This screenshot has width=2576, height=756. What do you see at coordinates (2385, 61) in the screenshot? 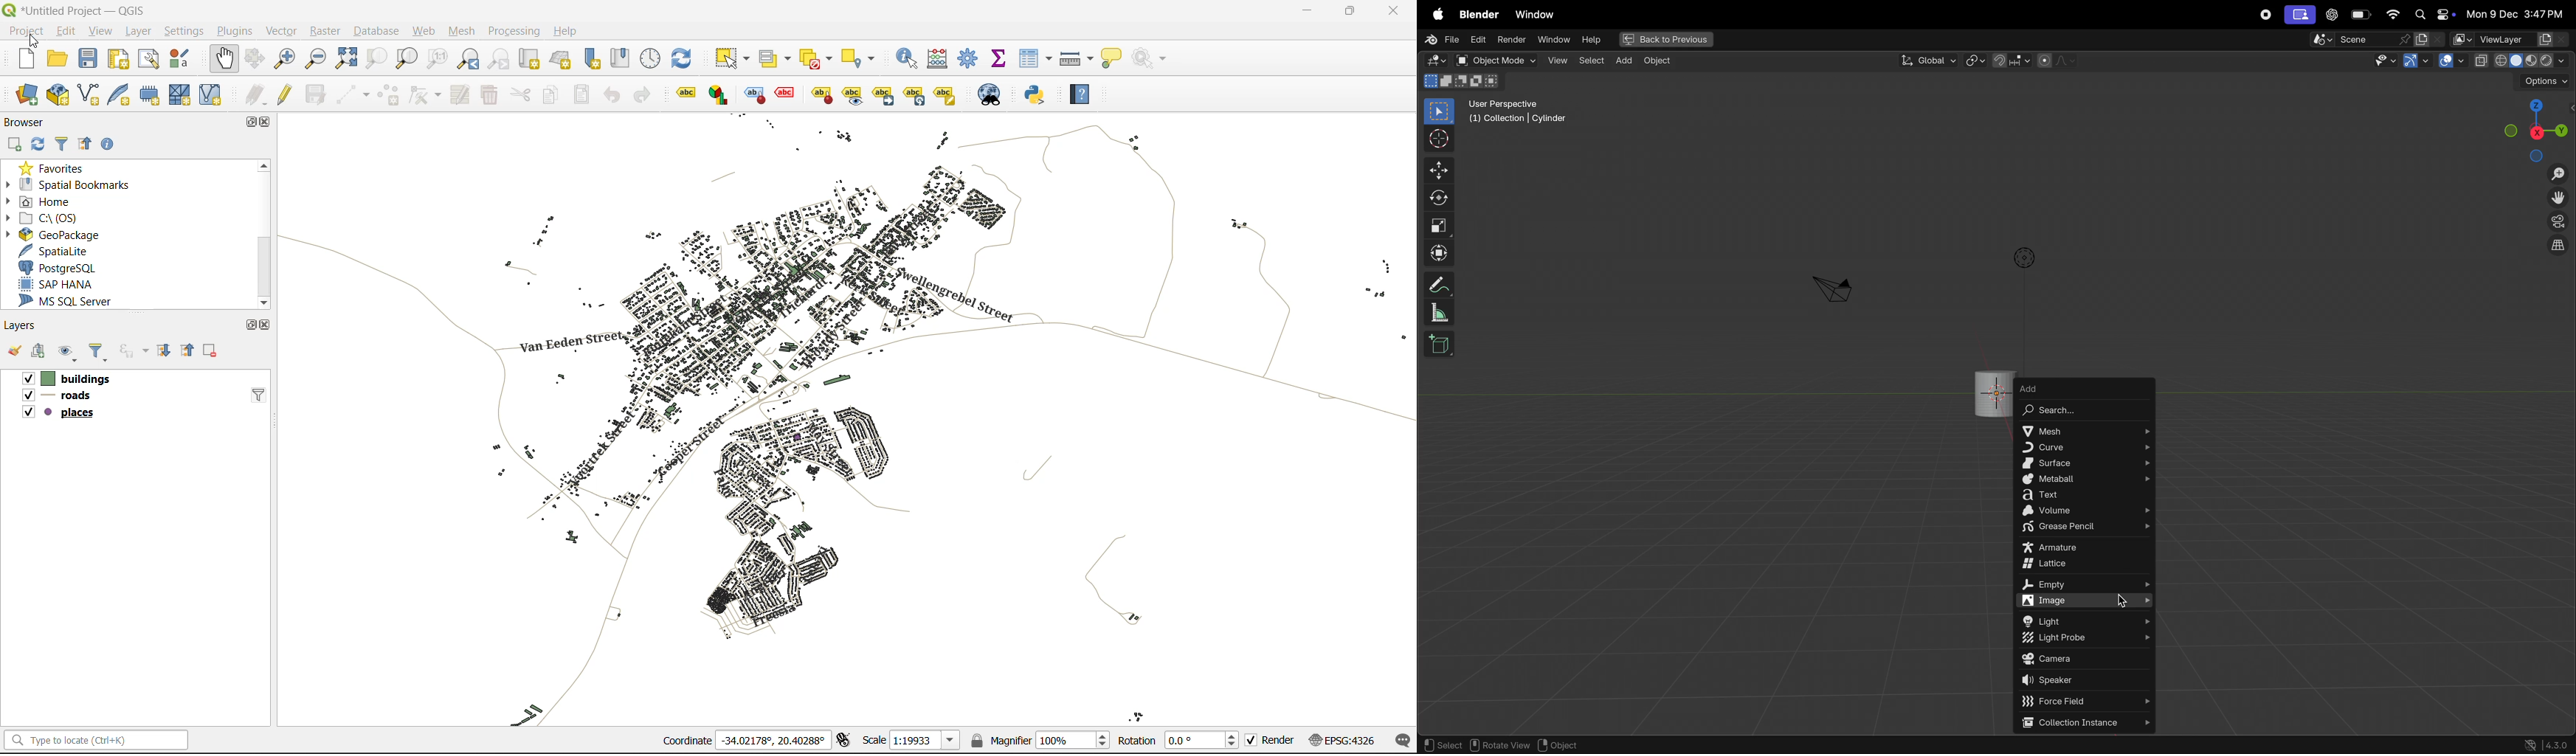
I see `visibility` at bounding box center [2385, 61].